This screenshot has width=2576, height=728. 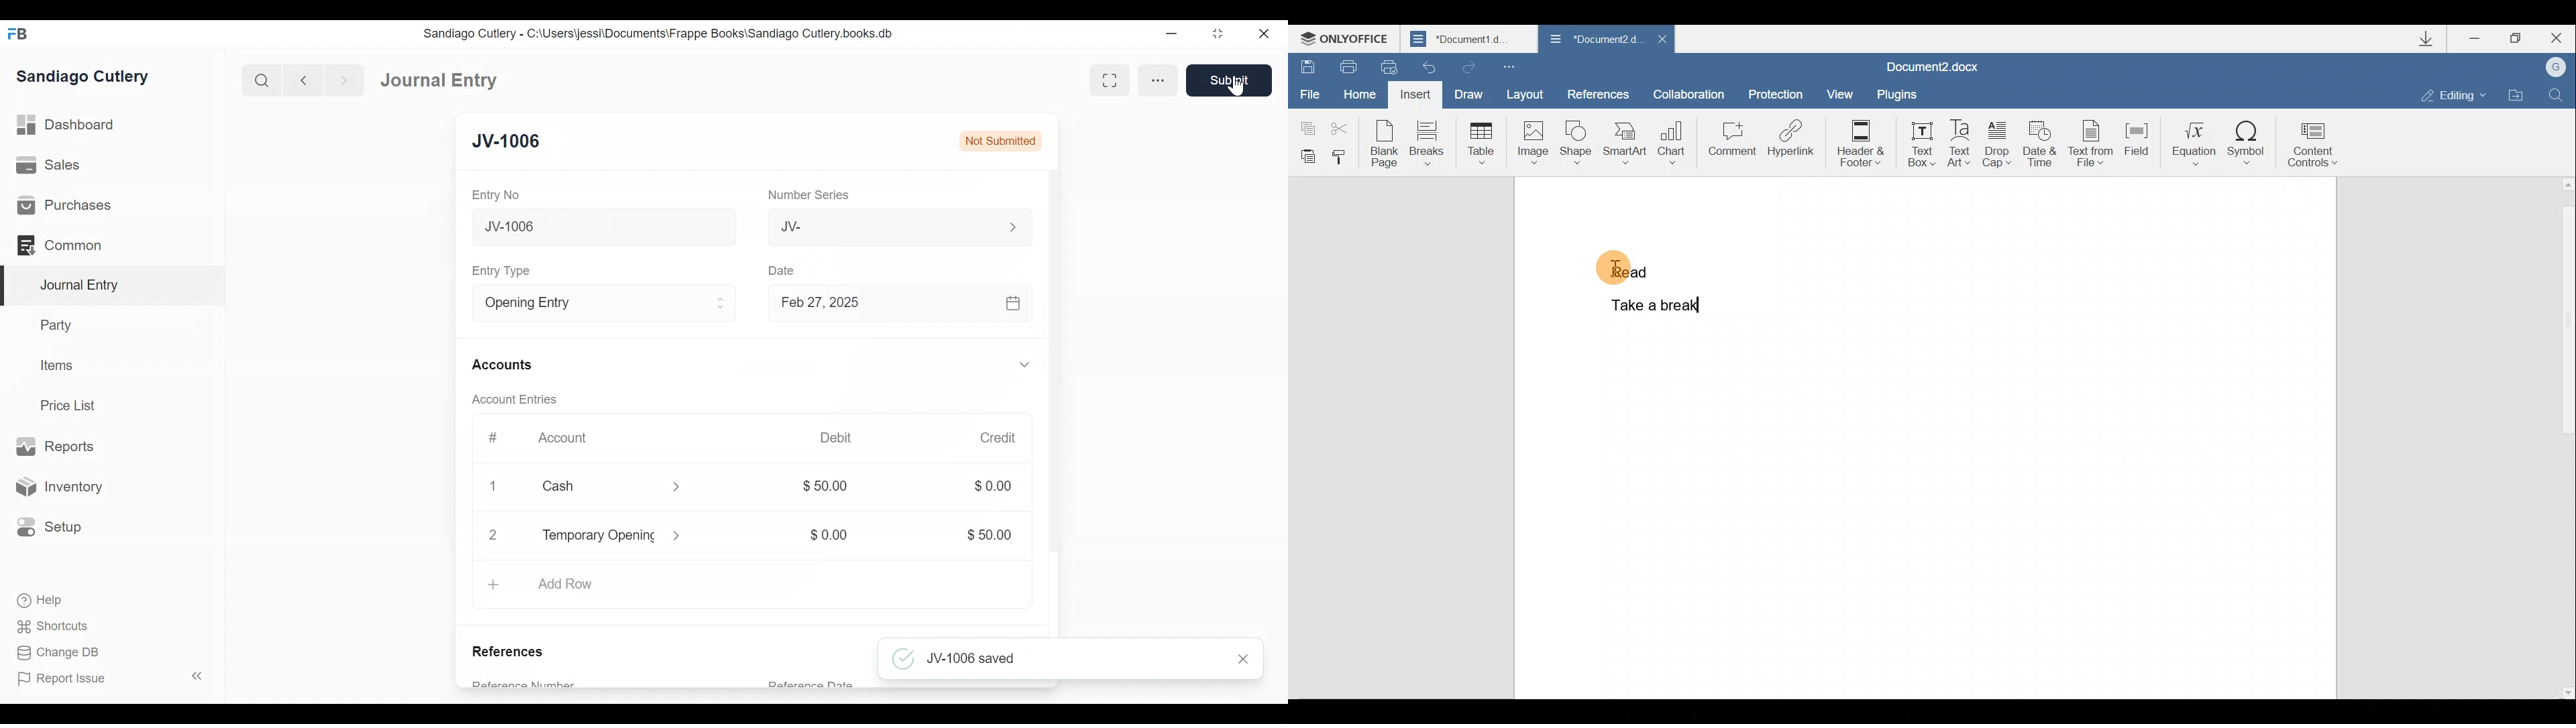 I want to click on Setup, so click(x=50, y=528).